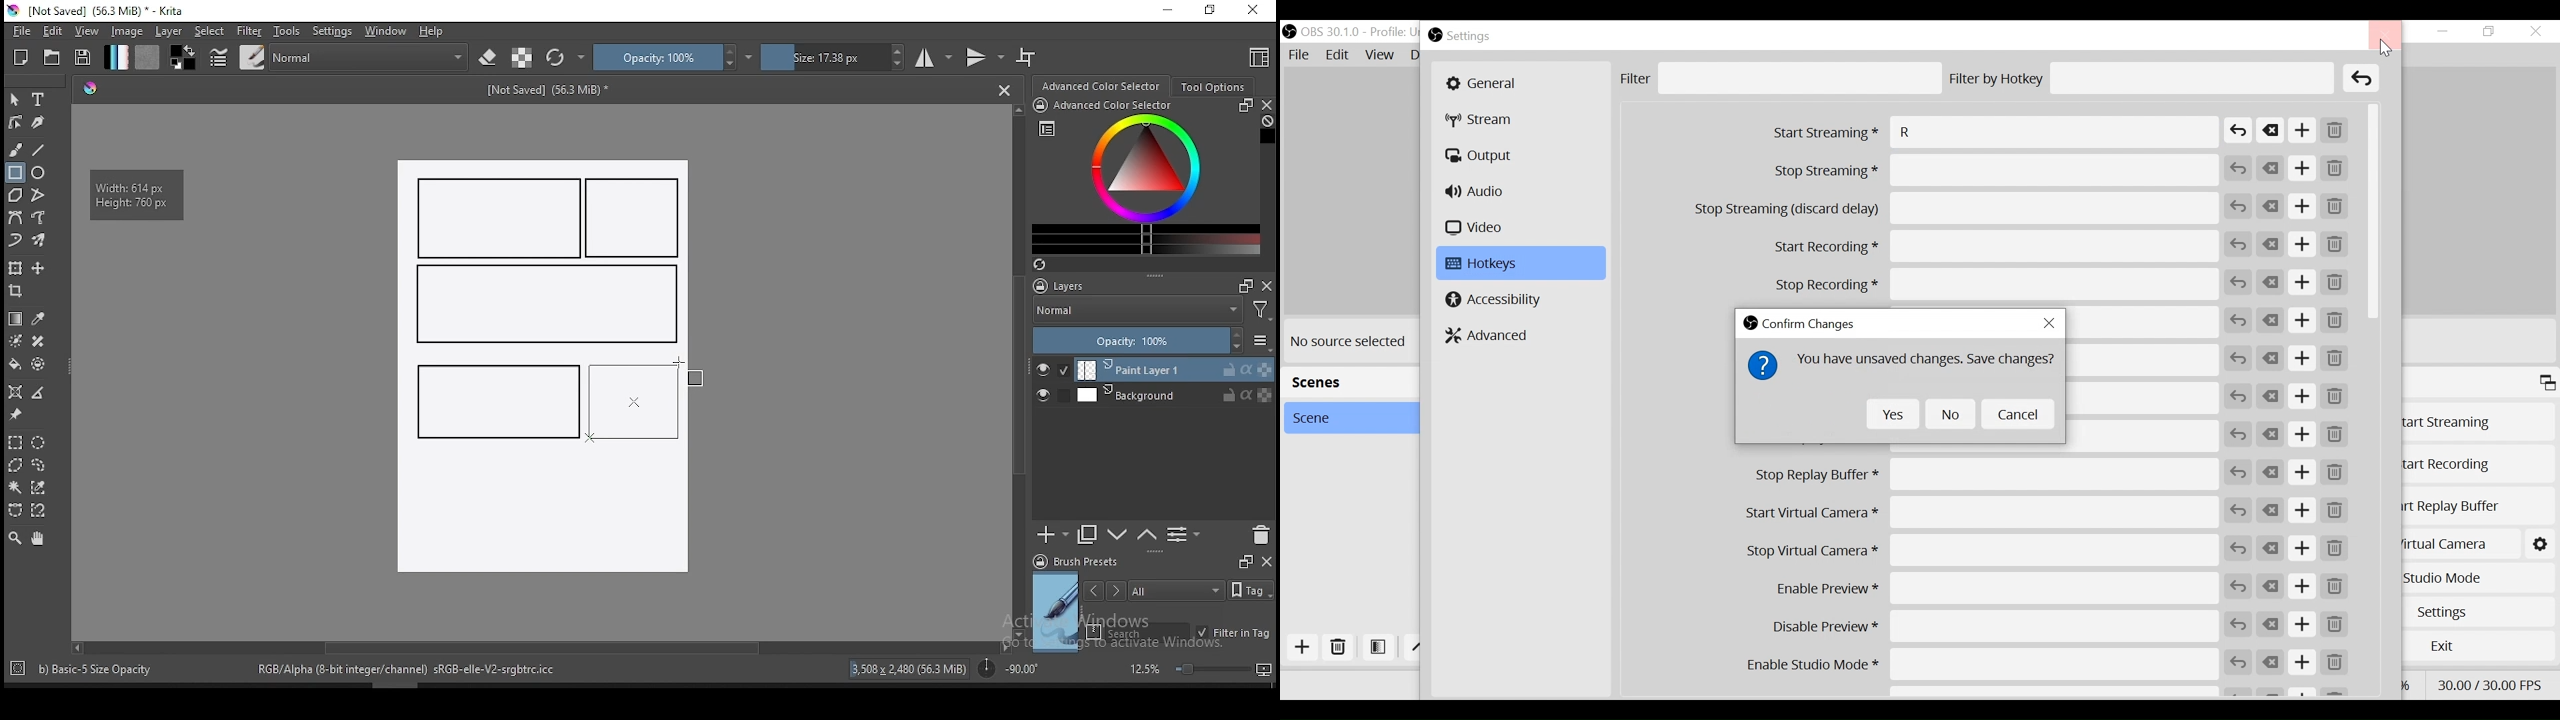  I want to click on Scene , so click(1345, 417).